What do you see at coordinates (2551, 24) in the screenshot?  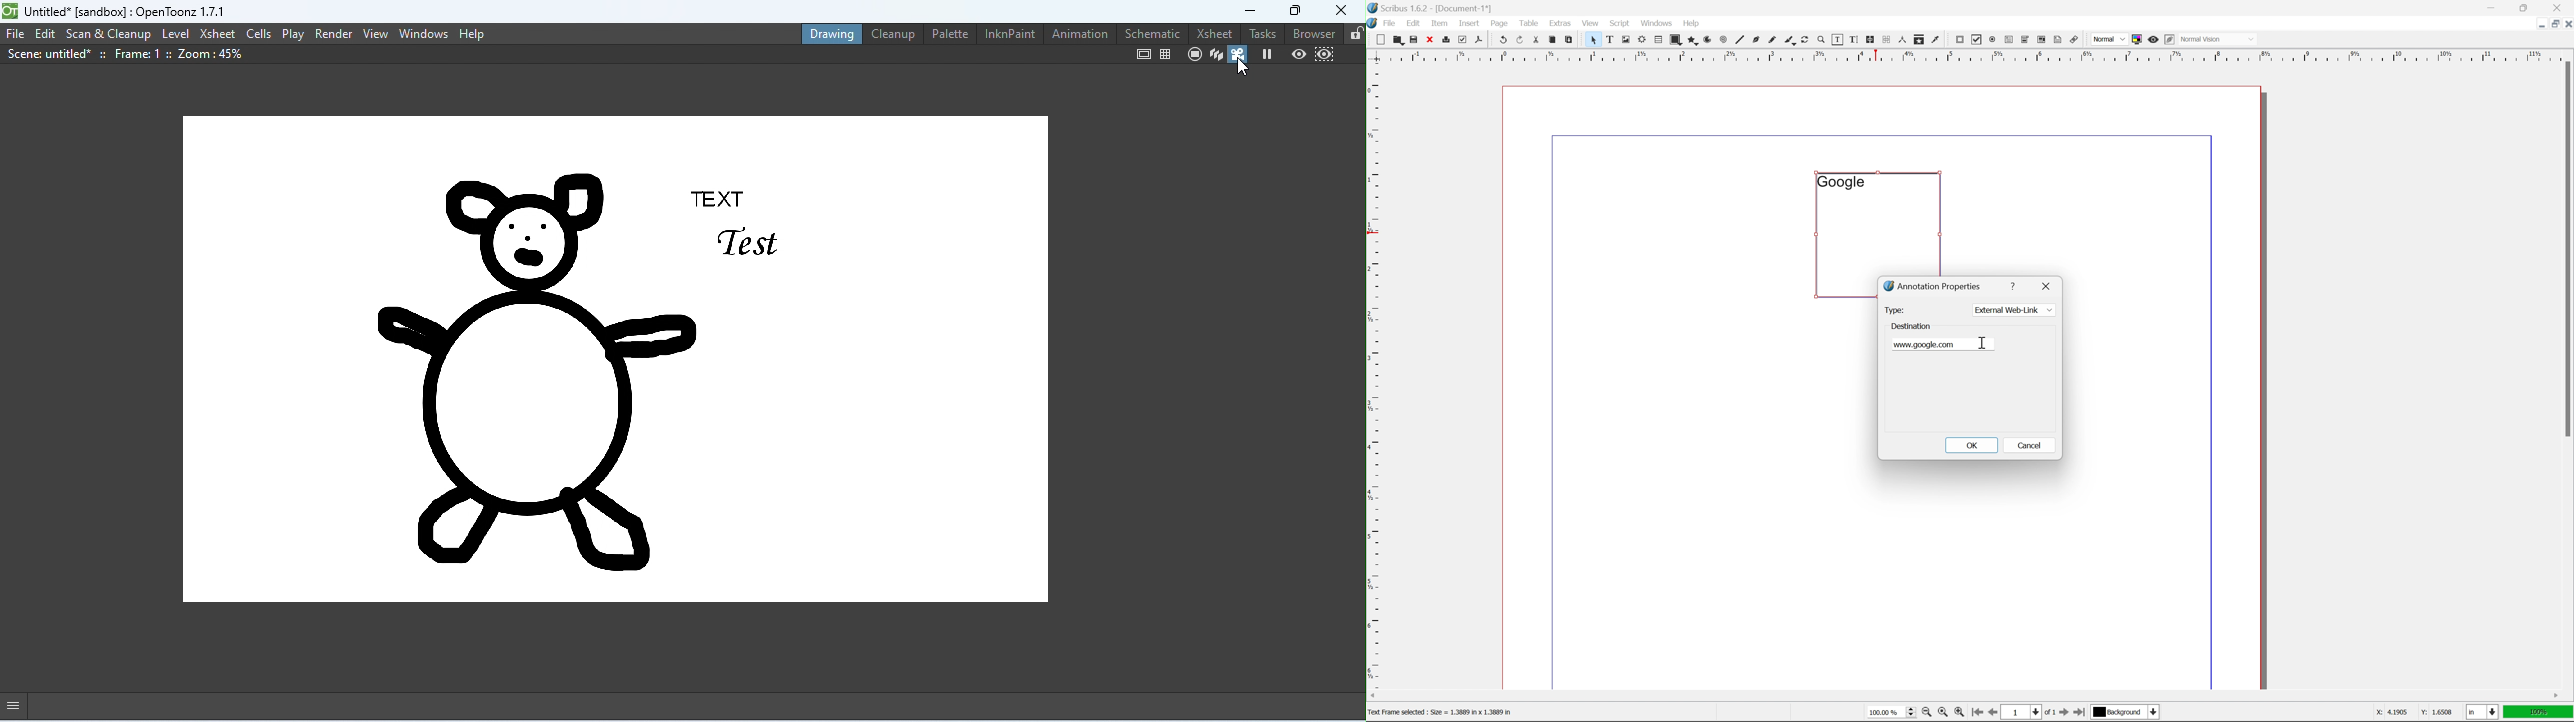 I see `restore down` at bounding box center [2551, 24].